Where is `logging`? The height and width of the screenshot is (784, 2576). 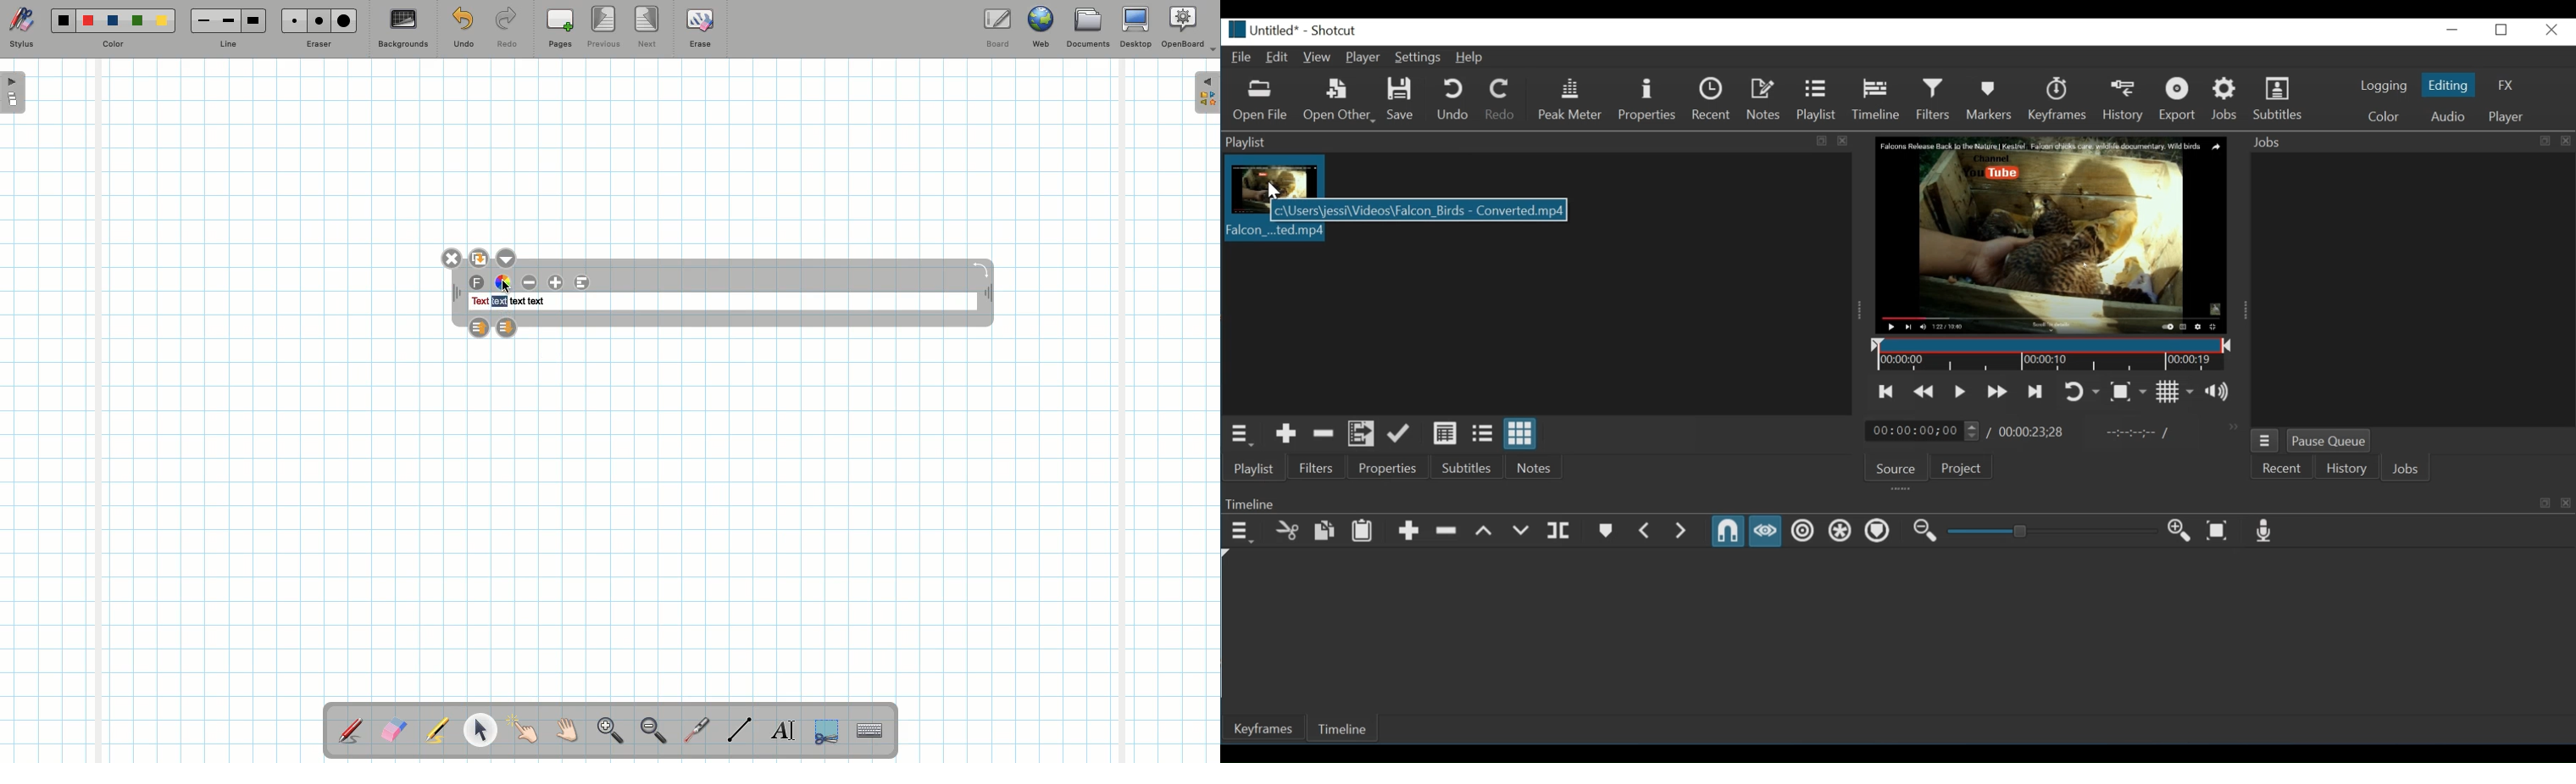 logging is located at coordinates (2384, 86).